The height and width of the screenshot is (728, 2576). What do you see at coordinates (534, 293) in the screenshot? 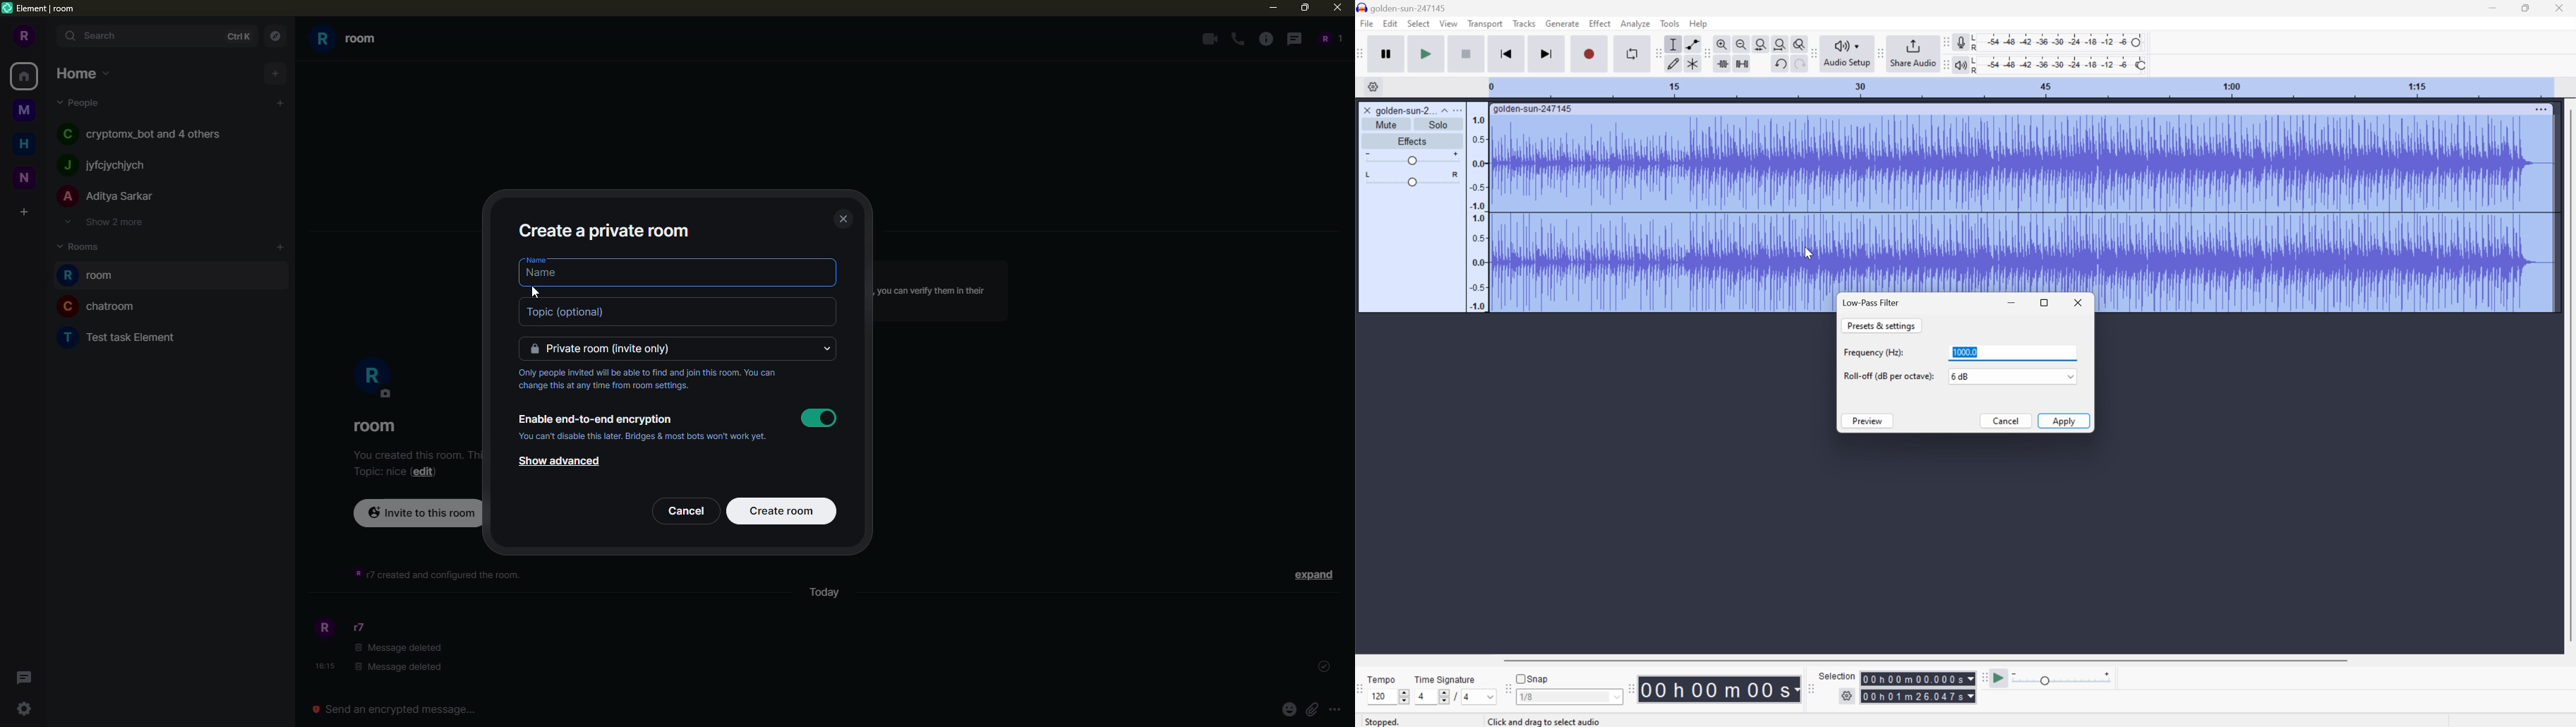
I see `cursor` at bounding box center [534, 293].